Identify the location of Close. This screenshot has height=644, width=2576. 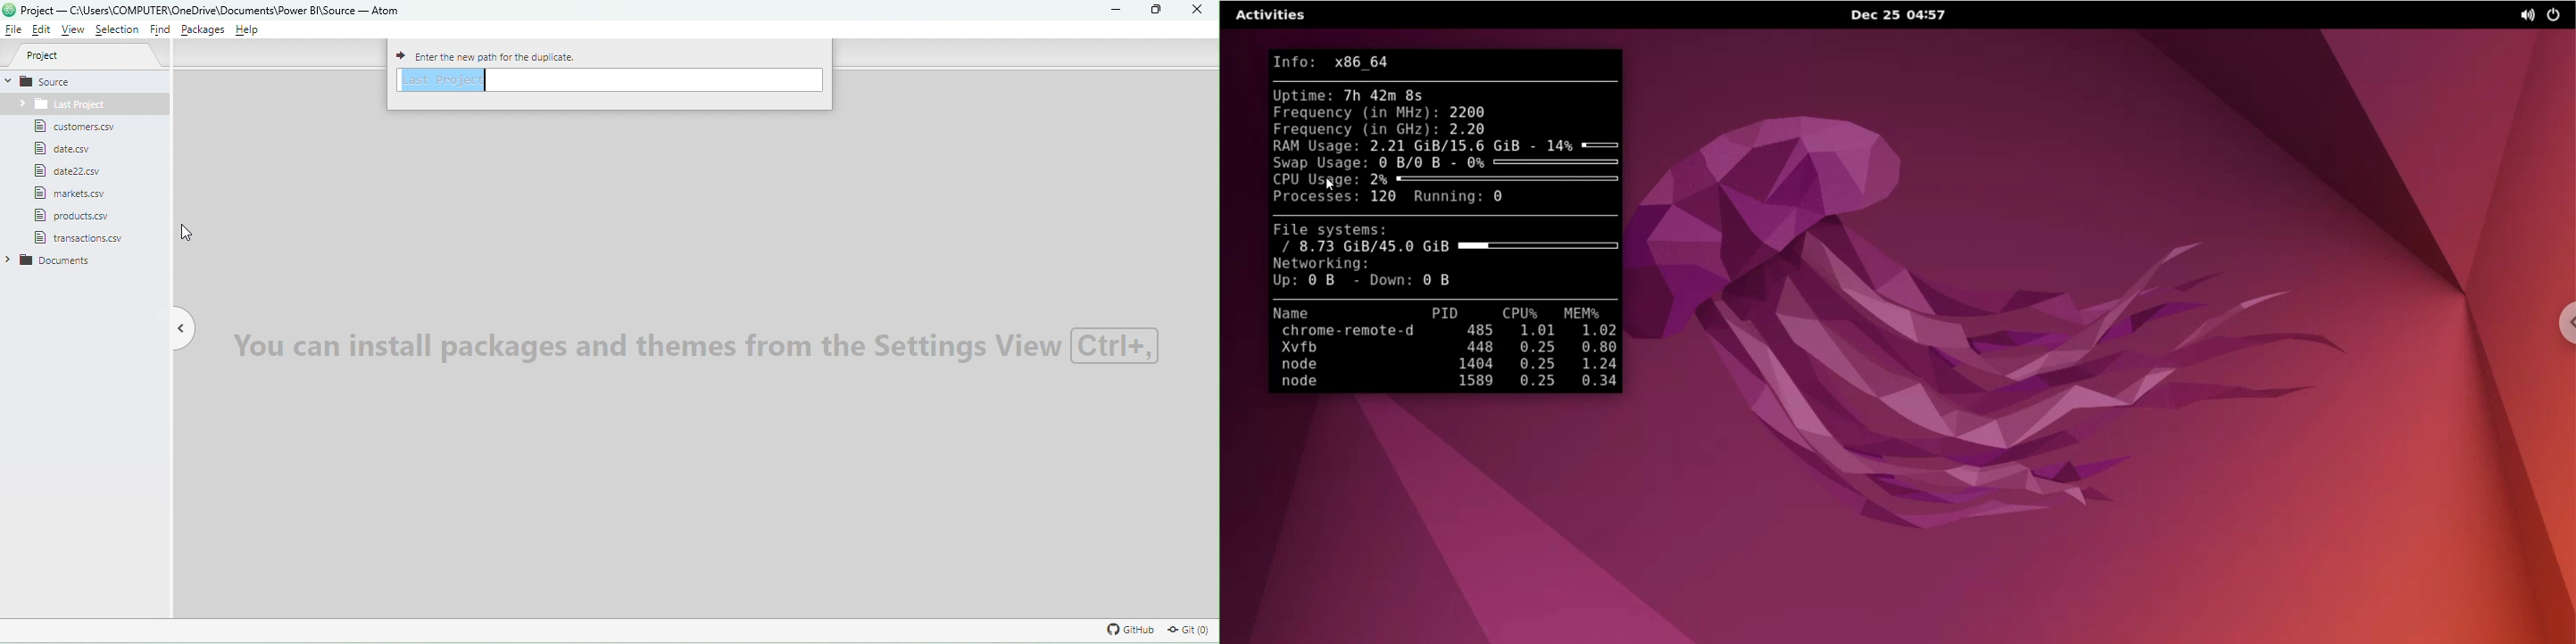
(1199, 13).